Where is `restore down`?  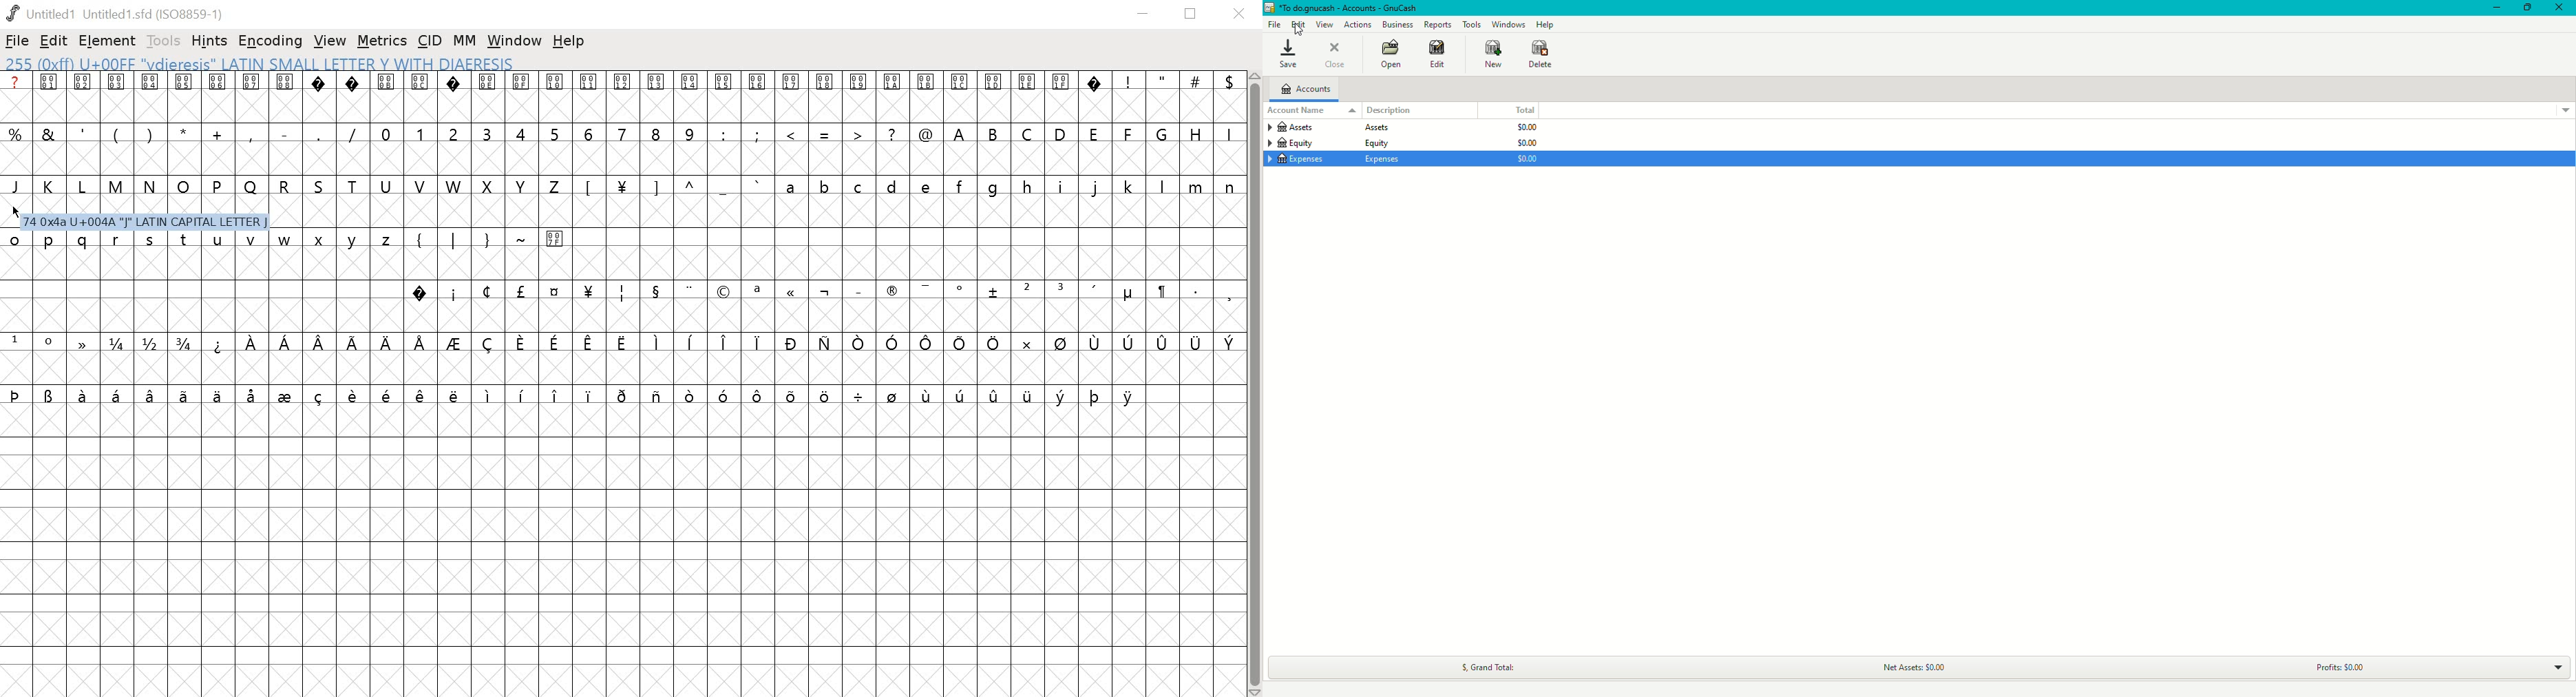
restore down is located at coordinates (1191, 14).